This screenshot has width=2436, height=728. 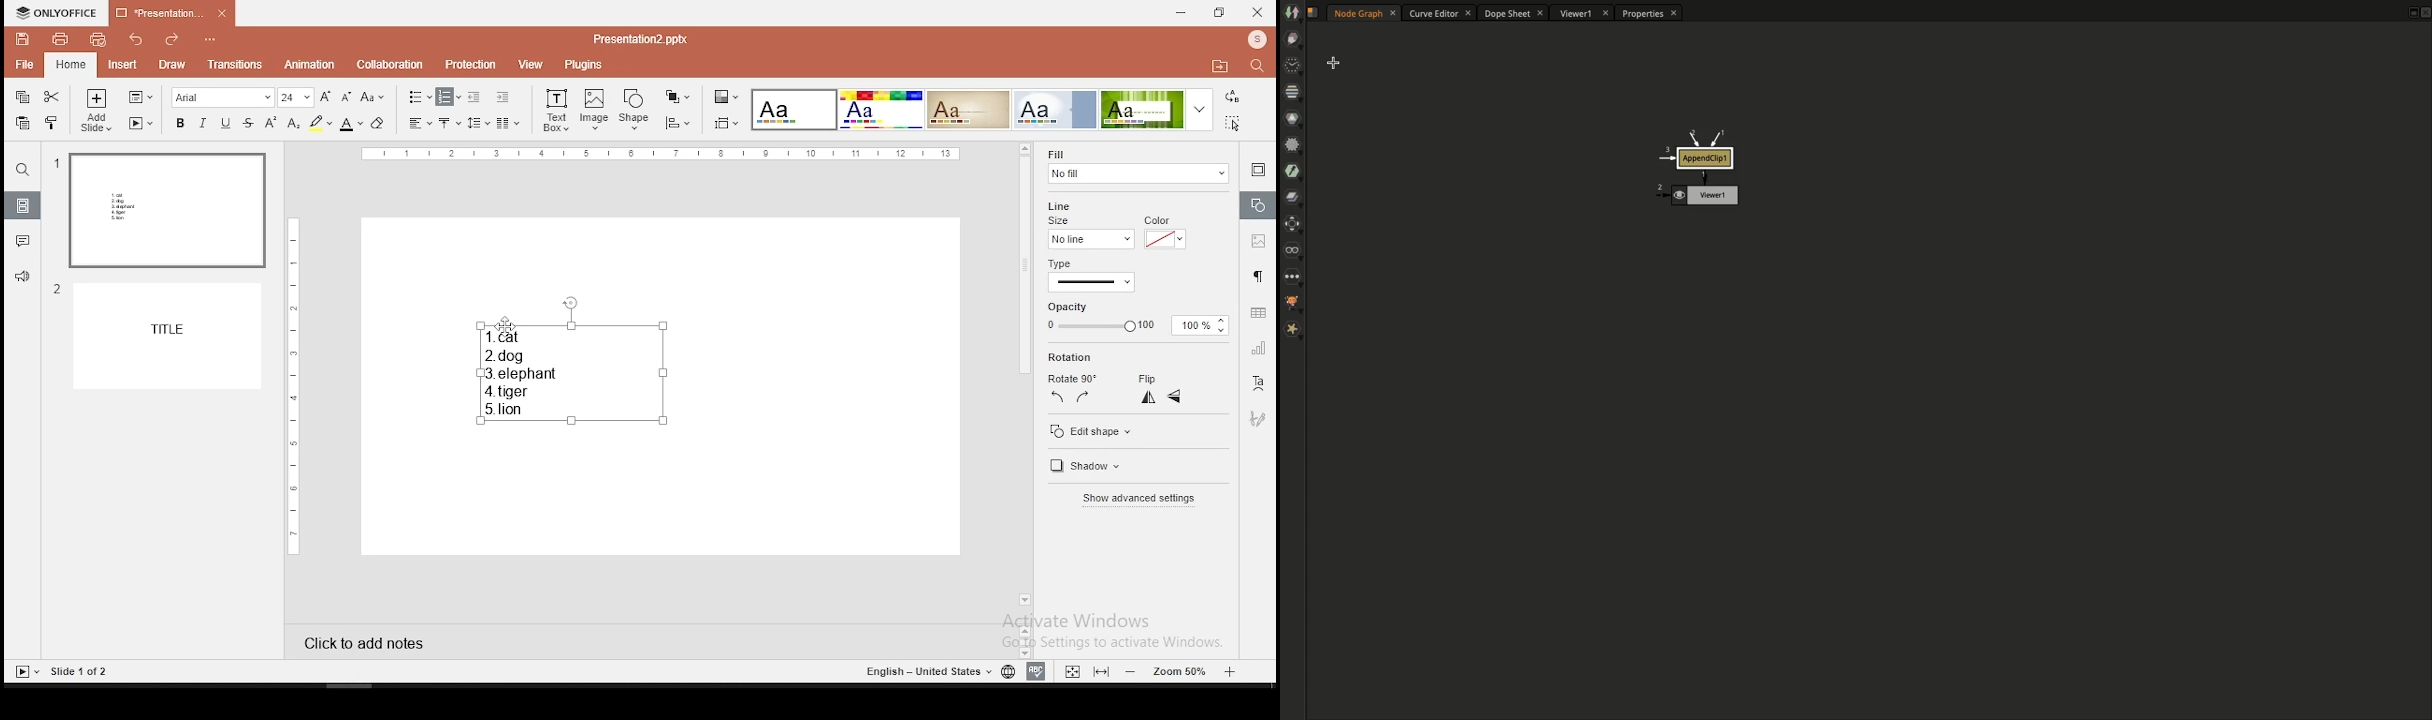 I want to click on paragraph settings, so click(x=1257, y=278).